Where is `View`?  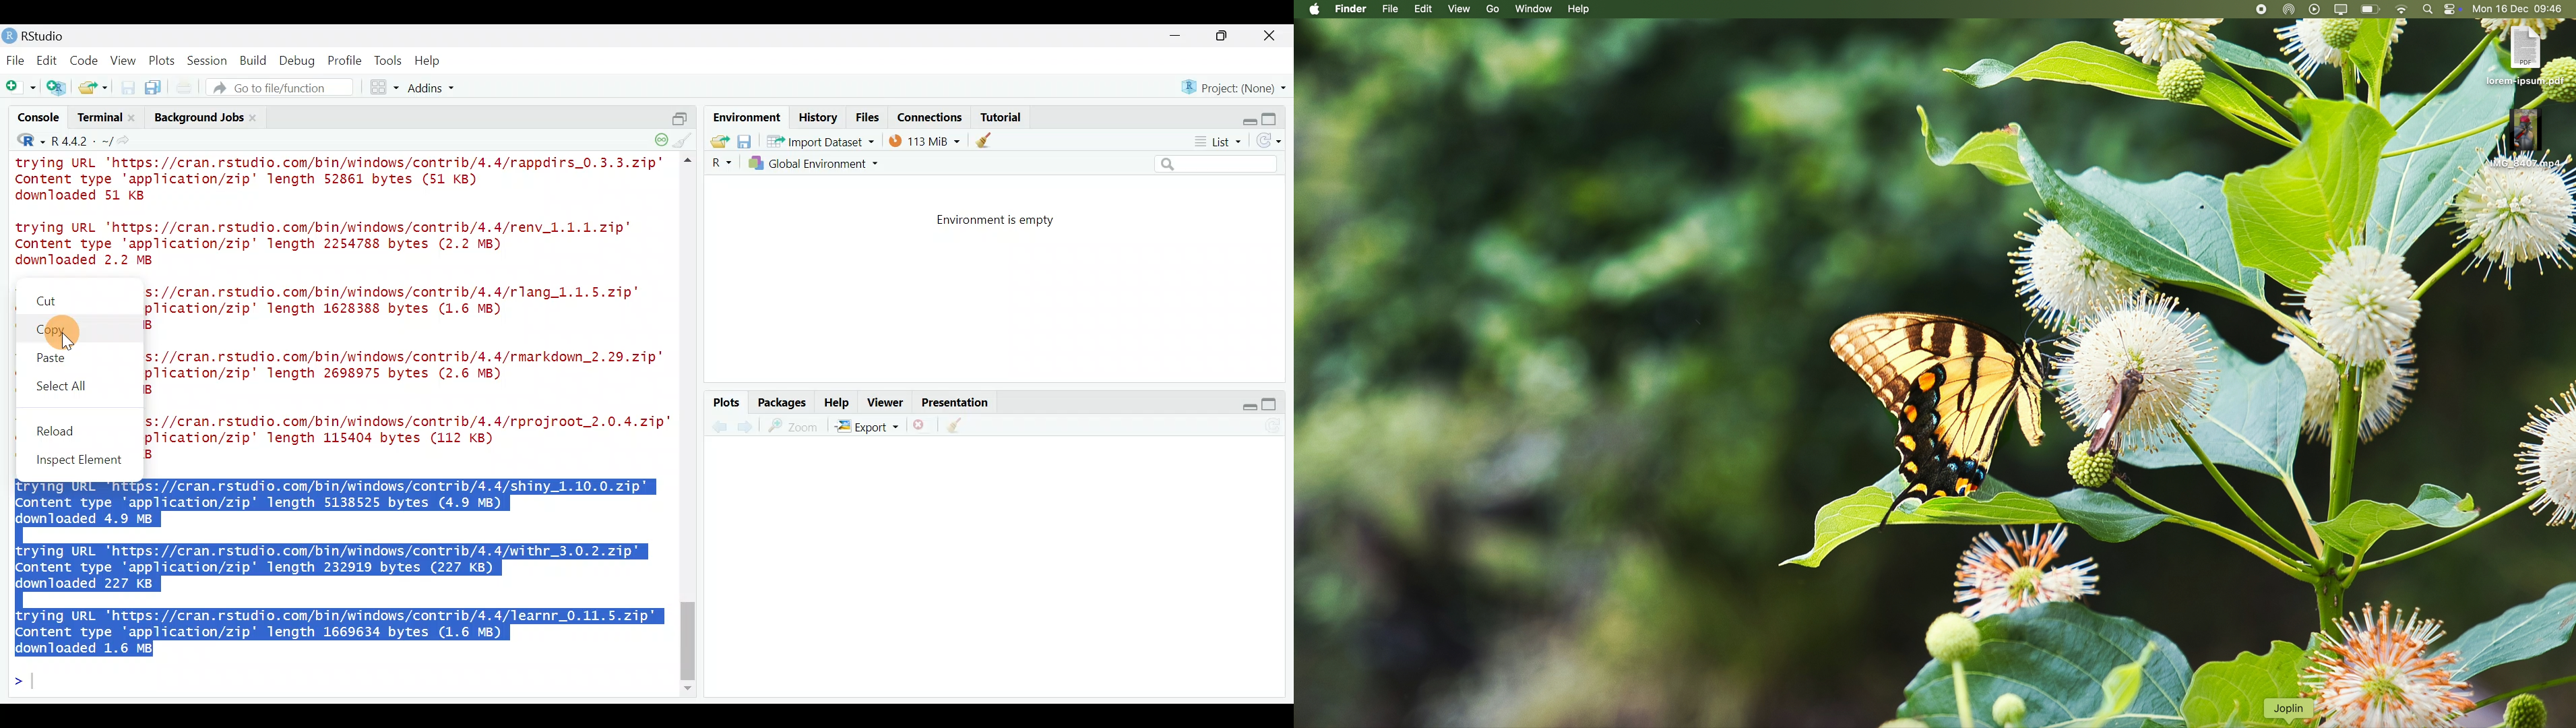
View is located at coordinates (125, 60).